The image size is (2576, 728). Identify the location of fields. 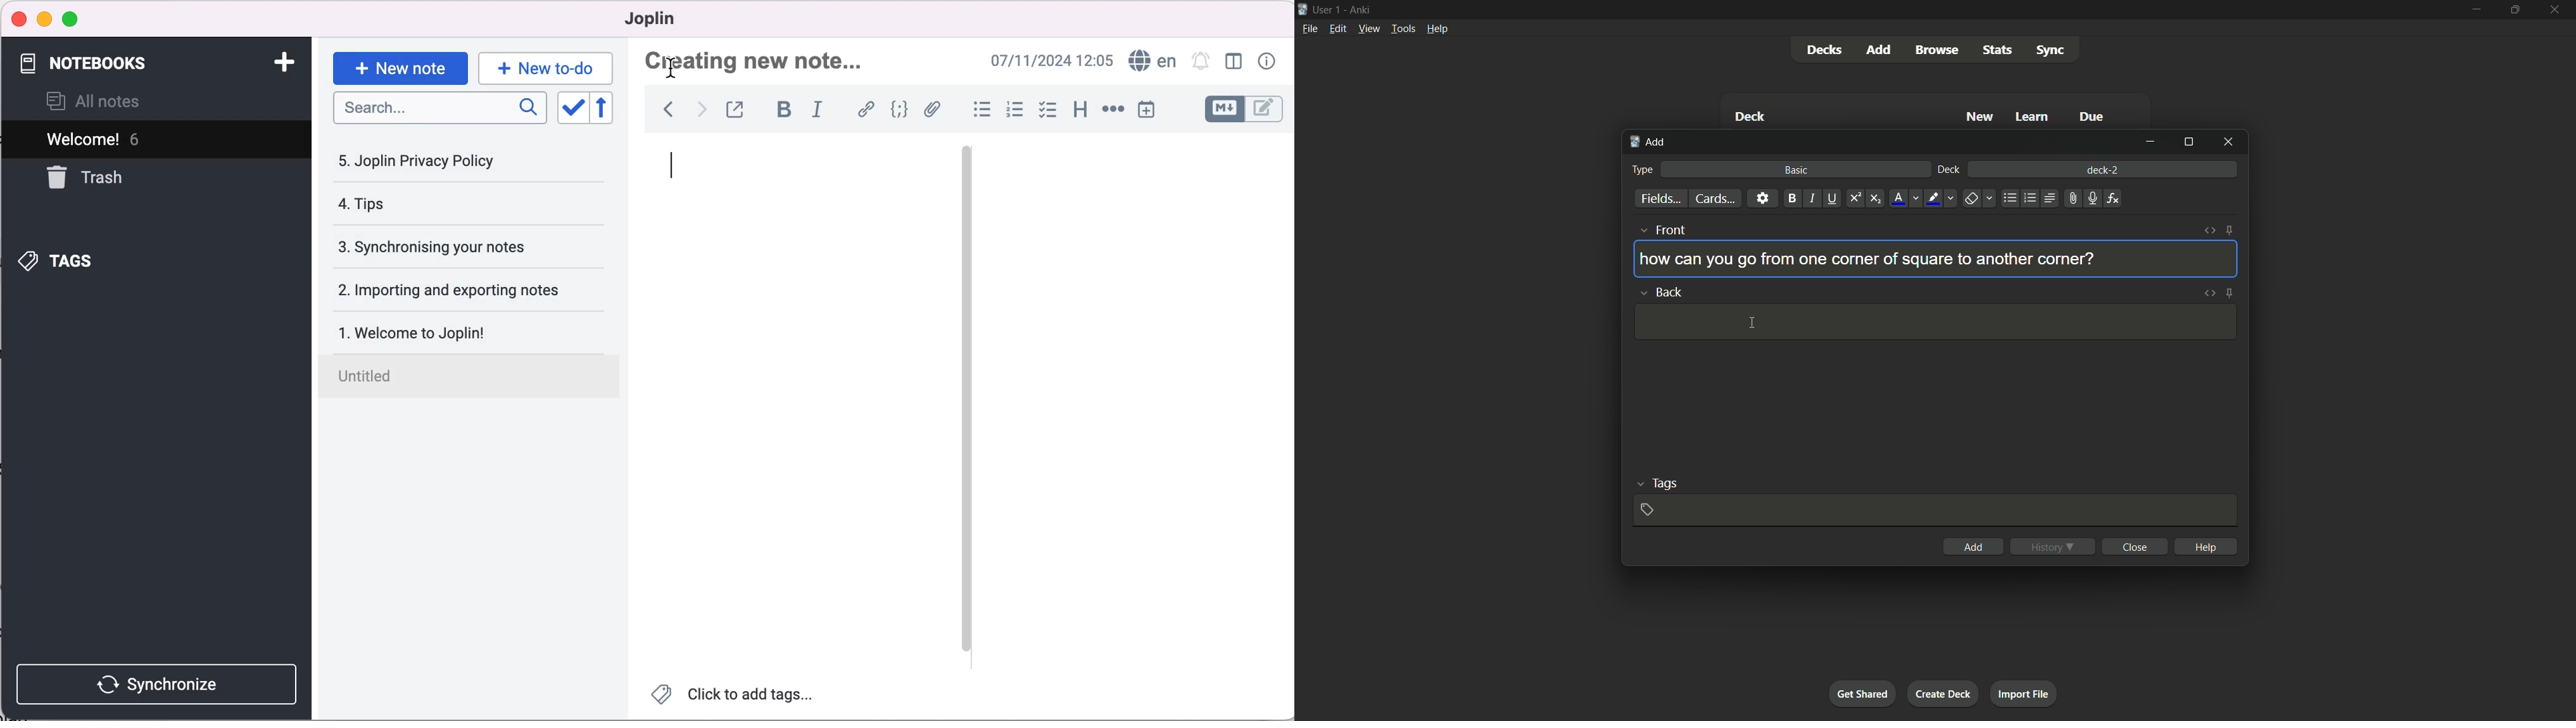
(1661, 199).